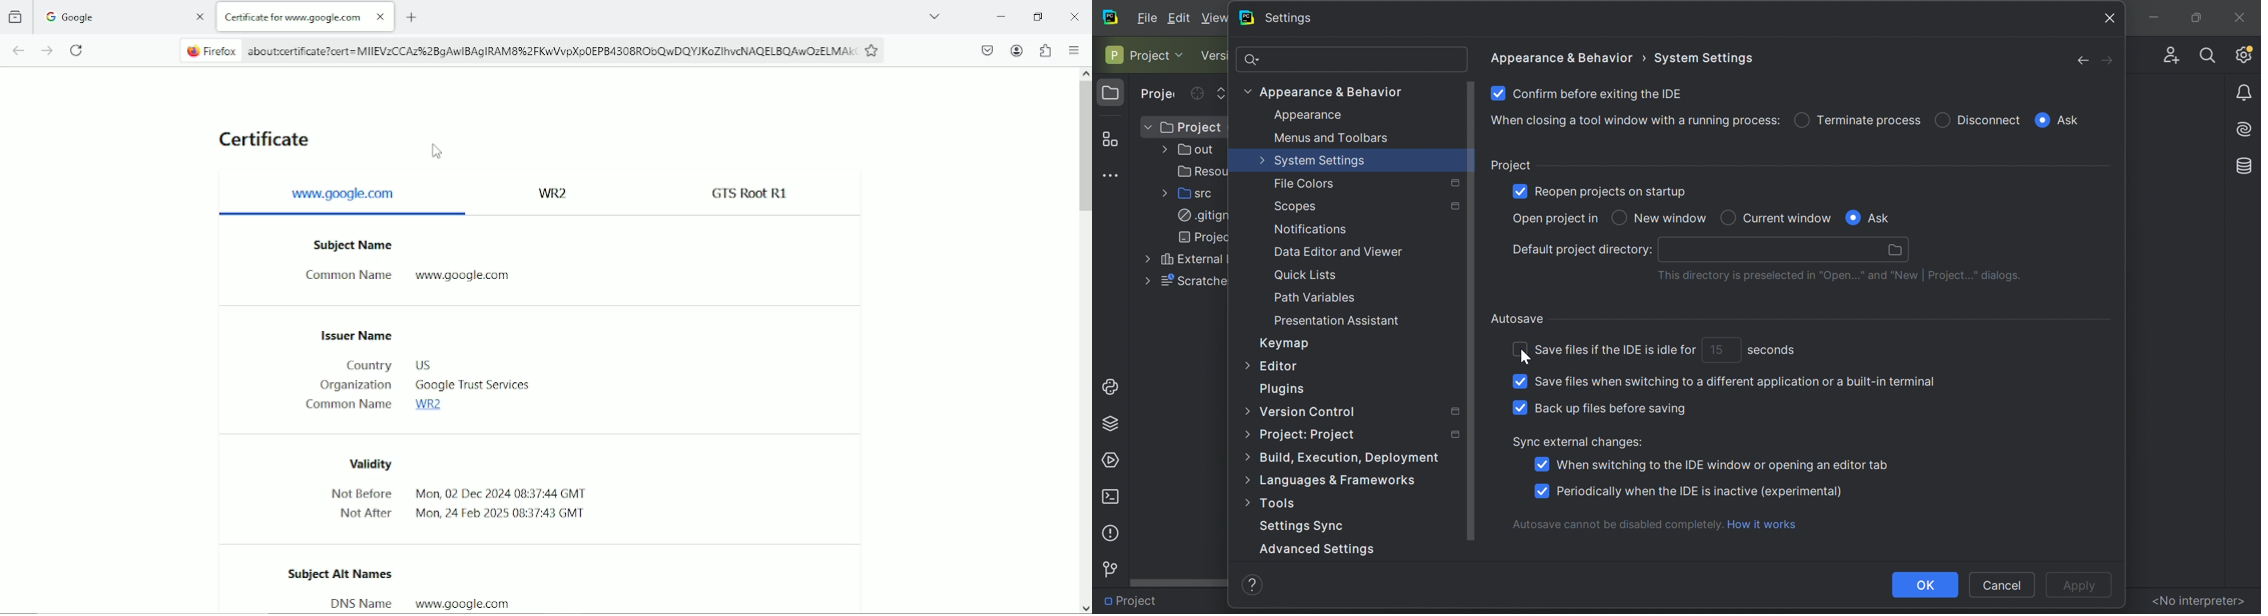 The height and width of the screenshot is (616, 2268). Describe the element at coordinates (1198, 171) in the screenshot. I see `Resources2` at that location.